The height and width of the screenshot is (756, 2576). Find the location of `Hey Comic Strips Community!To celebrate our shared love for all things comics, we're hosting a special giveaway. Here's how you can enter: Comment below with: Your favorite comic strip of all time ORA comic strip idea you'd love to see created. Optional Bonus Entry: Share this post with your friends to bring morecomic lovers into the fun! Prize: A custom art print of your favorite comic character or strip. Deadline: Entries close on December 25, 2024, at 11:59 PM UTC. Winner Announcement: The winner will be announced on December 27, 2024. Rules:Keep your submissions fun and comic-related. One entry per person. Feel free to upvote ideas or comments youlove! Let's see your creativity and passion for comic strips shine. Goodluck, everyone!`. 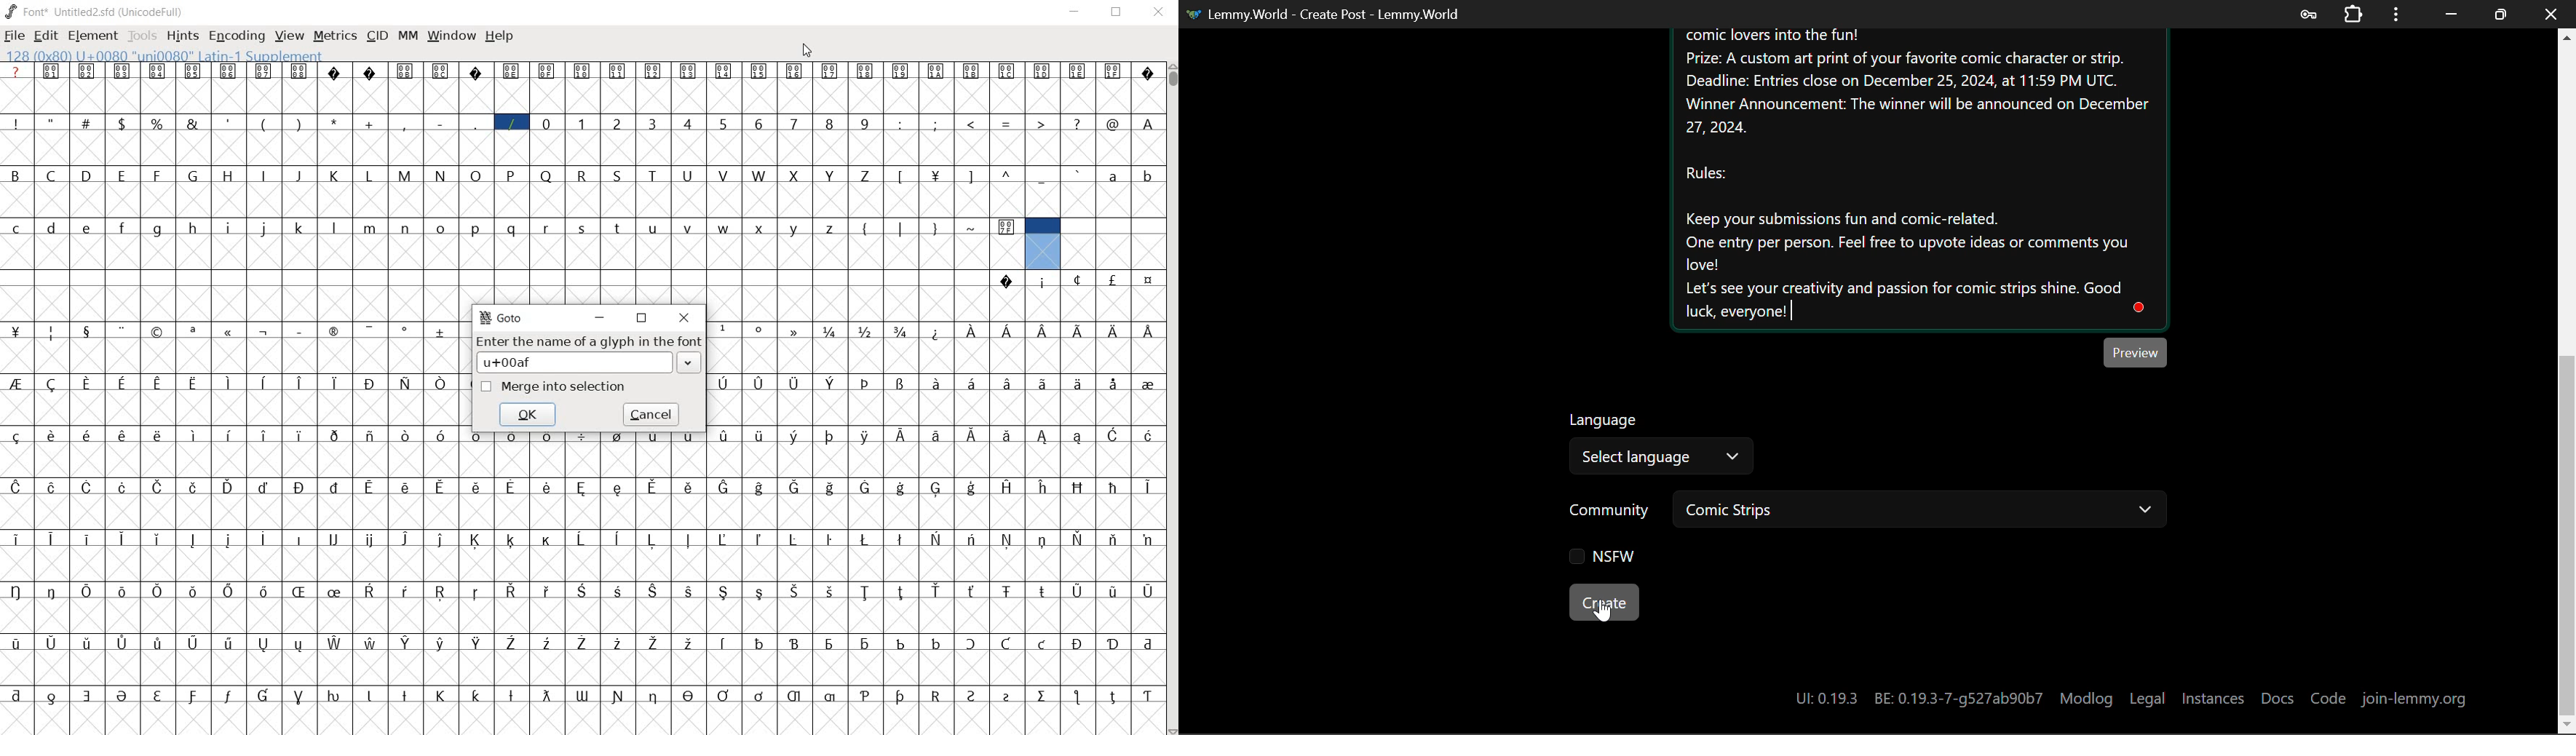

Hey Comic Strips Community!To celebrate our shared love for all things comics, we're hosting a special giveaway. Here's how you can enter: Comment below with: Your favorite comic strip of all time ORA comic strip idea you'd love to see created. Optional Bonus Entry: Share this post with your friends to bring morecomic lovers into the fun! Prize: A custom art print of your favorite comic character or strip. Deadline: Entries close on December 25, 2024, at 11:59 PM UTC. Winner Announcement: The winner will be announced on December 27, 2024. Rules:Keep your submissions fun and comic-related. One entry per person. Feel free to upvote ideas or comments youlove! Let's see your creativity and passion for comic strips shine. Goodluck, everyone! is located at coordinates (1918, 178).